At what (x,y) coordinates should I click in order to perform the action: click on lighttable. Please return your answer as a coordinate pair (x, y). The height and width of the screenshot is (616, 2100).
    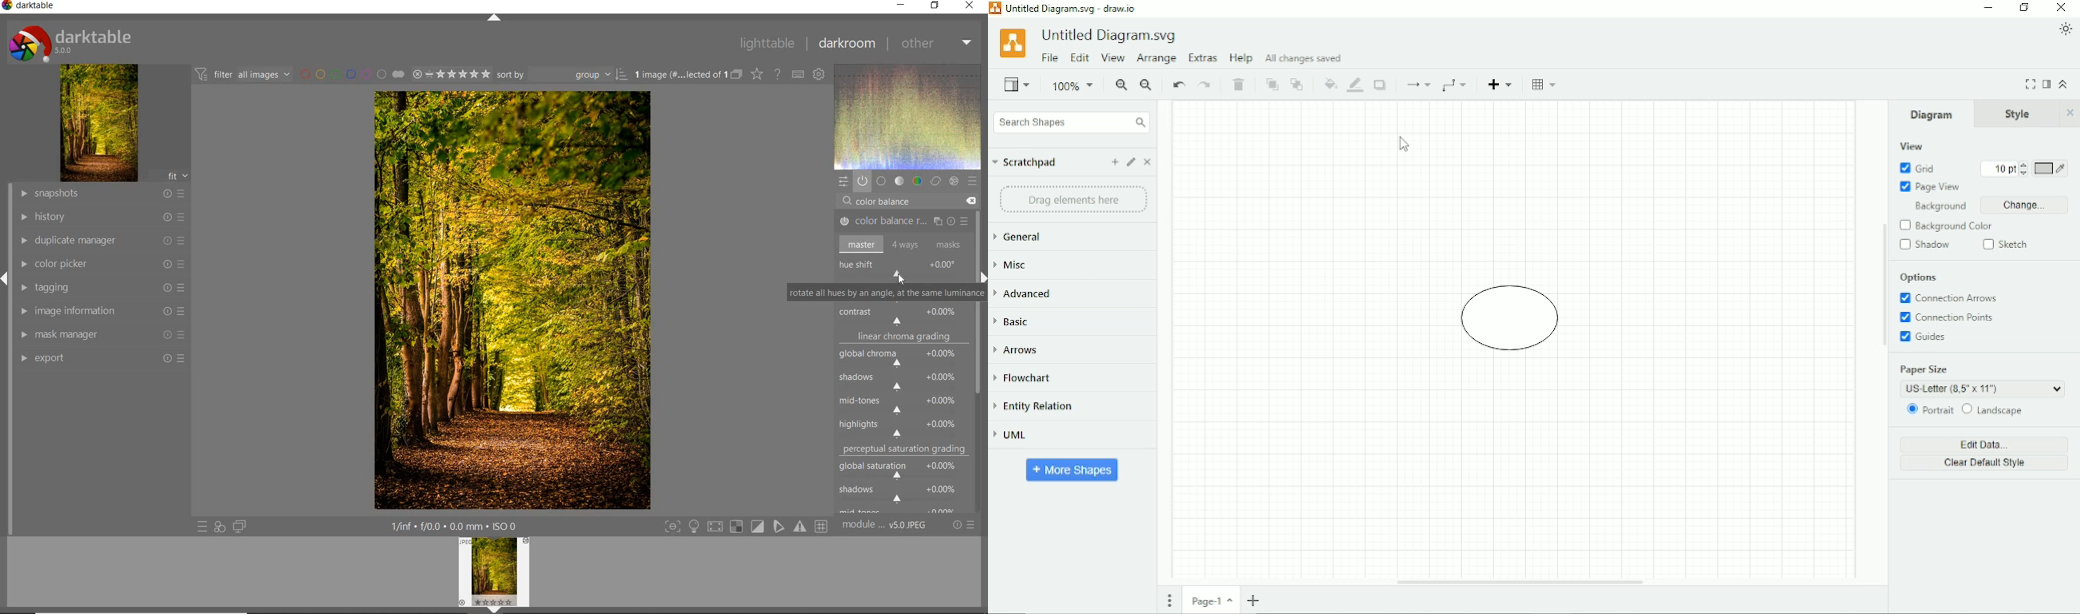
    Looking at the image, I should click on (767, 44).